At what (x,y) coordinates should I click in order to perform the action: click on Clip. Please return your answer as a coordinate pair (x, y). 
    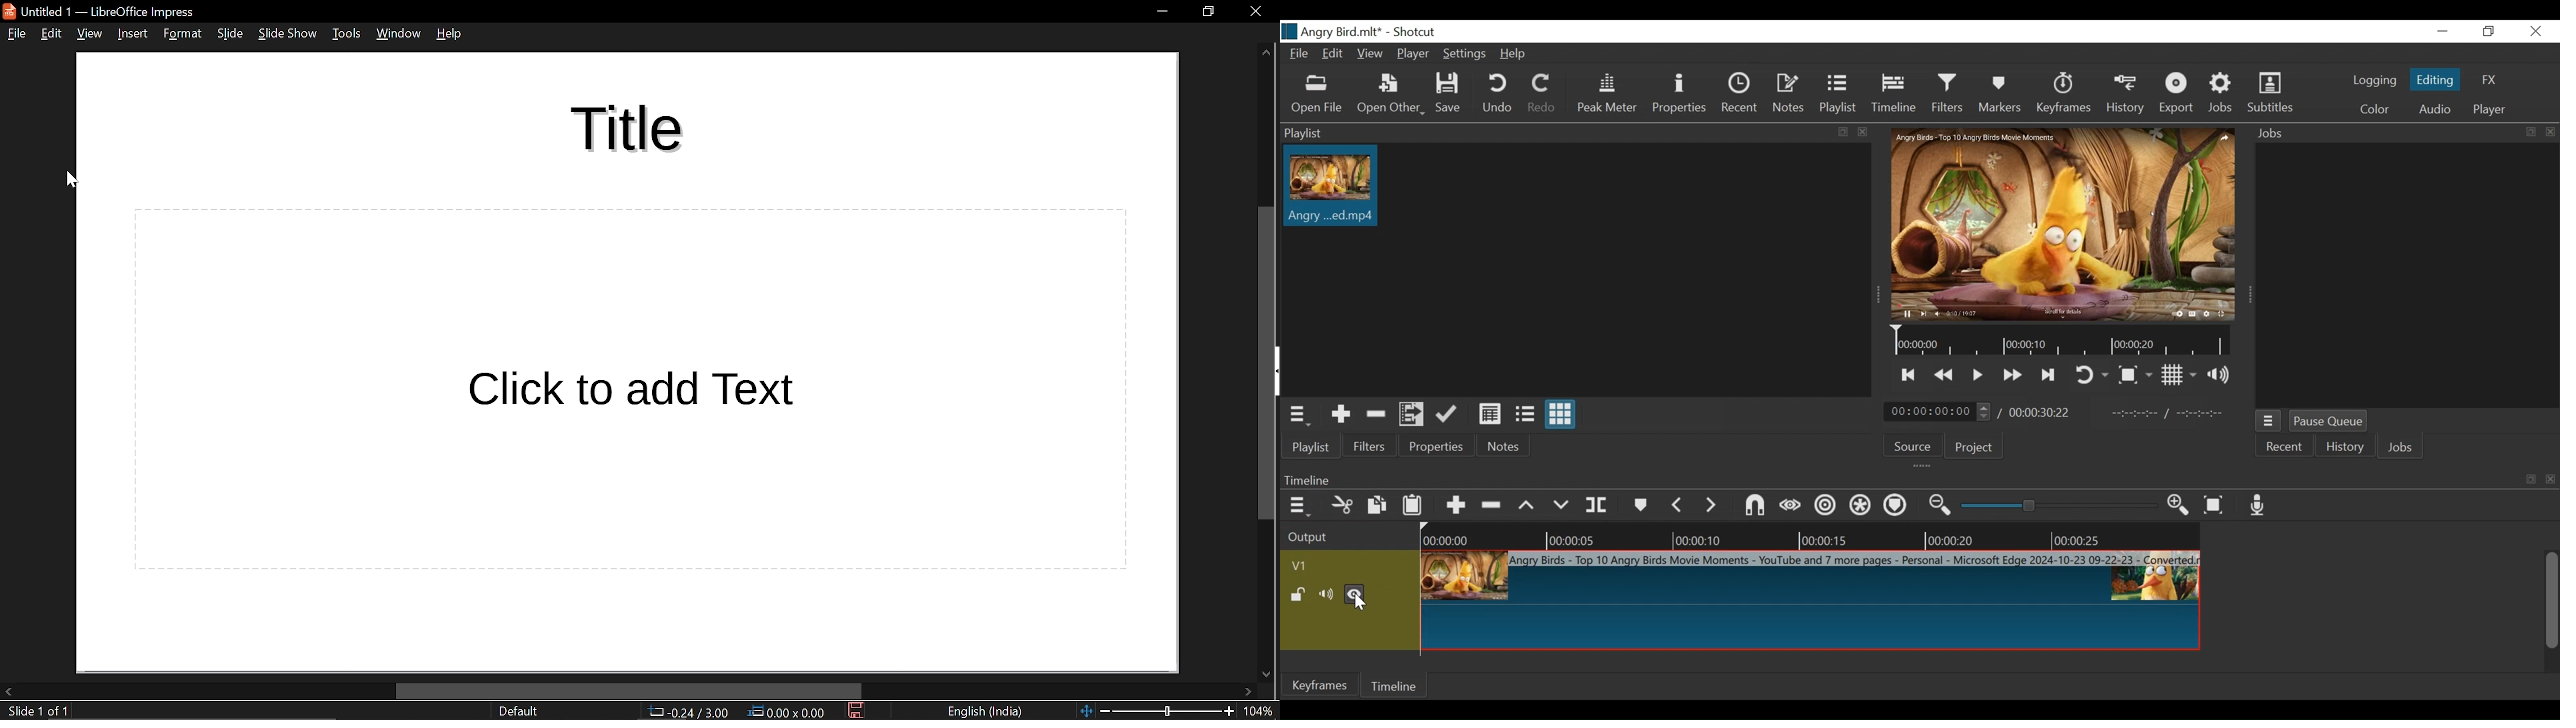
    Looking at the image, I should click on (1809, 599).